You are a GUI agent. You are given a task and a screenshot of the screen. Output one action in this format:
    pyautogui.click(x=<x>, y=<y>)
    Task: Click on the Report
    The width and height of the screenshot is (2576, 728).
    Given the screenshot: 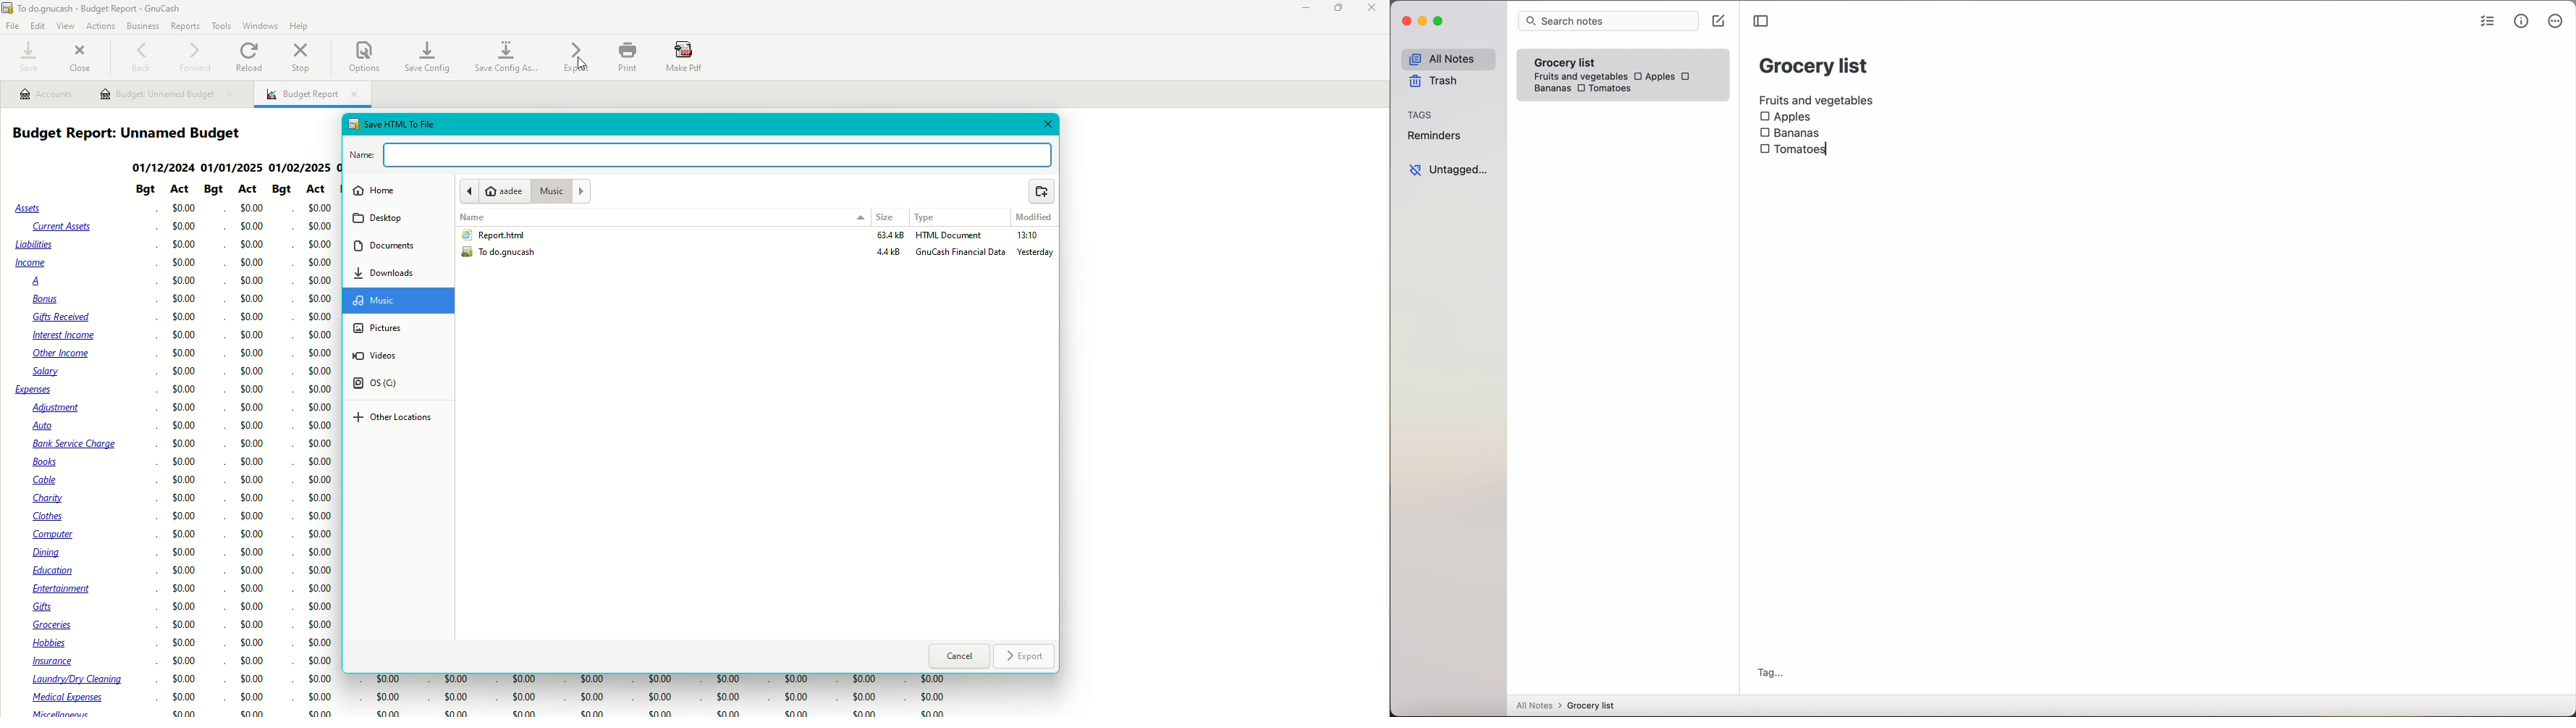 What is the action you would take?
    pyautogui.click(x=492, y=235)
    